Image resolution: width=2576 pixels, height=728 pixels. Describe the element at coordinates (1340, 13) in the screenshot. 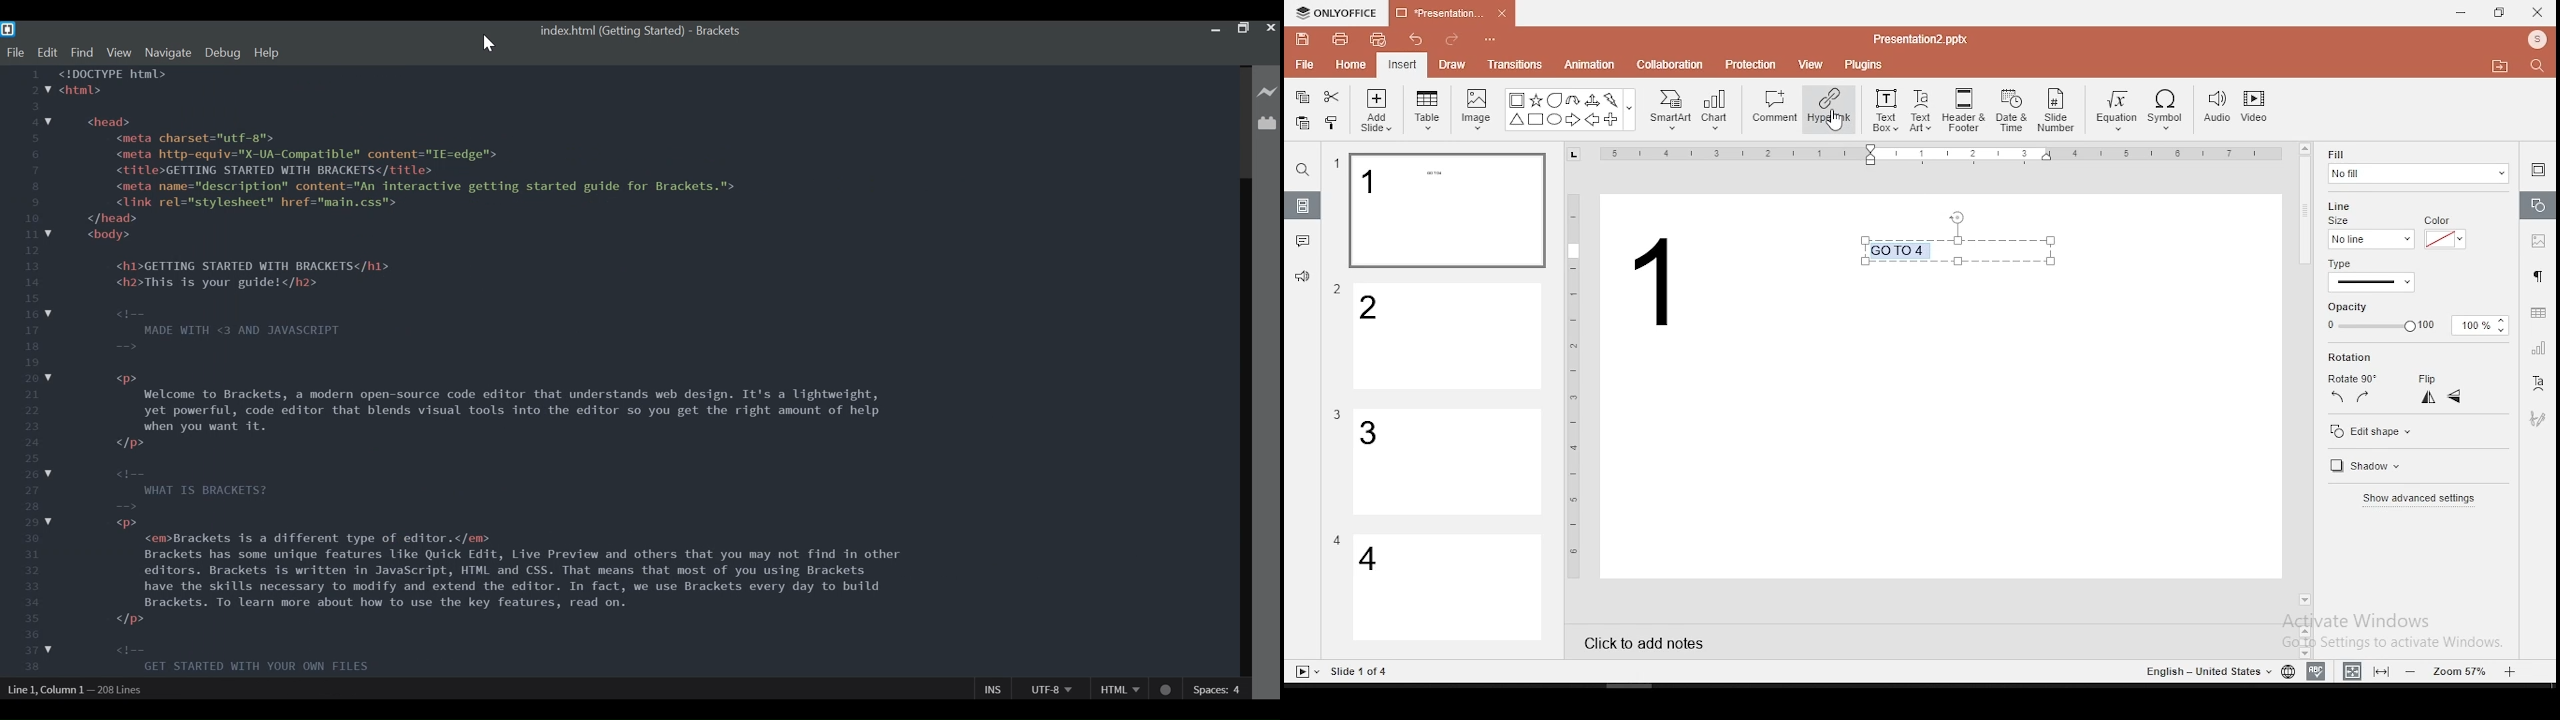

I see `icon` at that location.